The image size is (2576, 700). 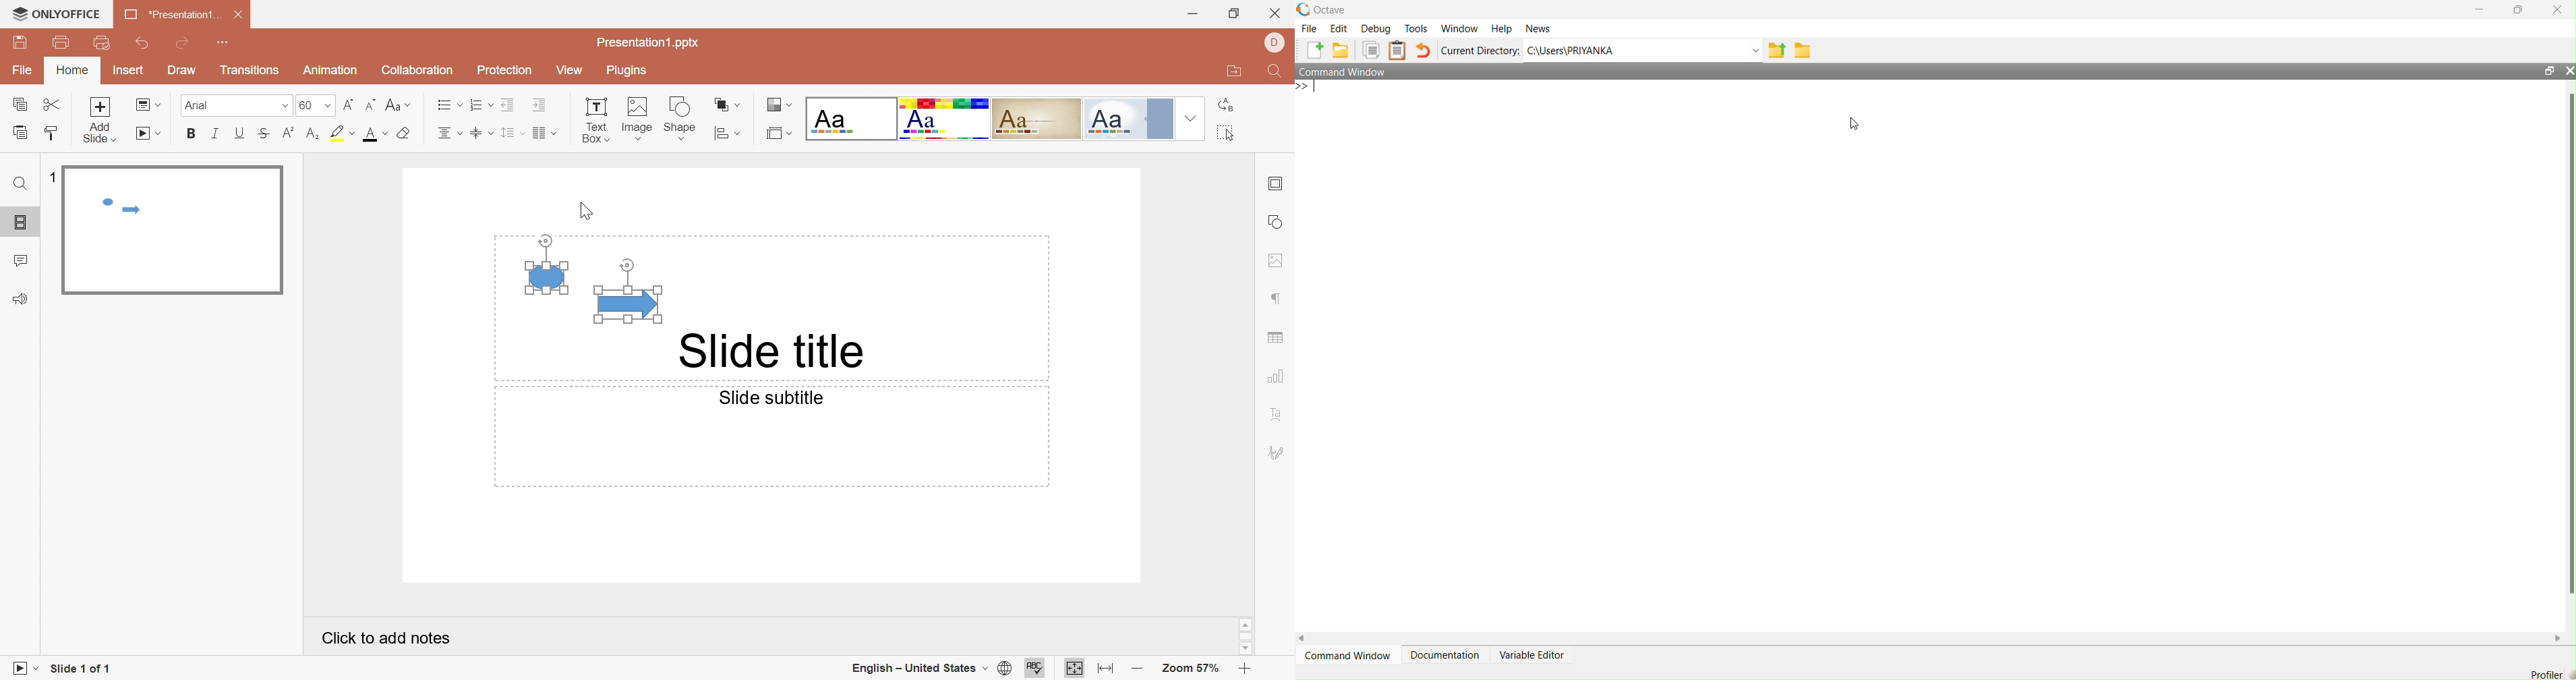 What do you see at coordinates (264, 136) in the screenshot?
I see `Strikethrough` at bounding box center [264, 136].